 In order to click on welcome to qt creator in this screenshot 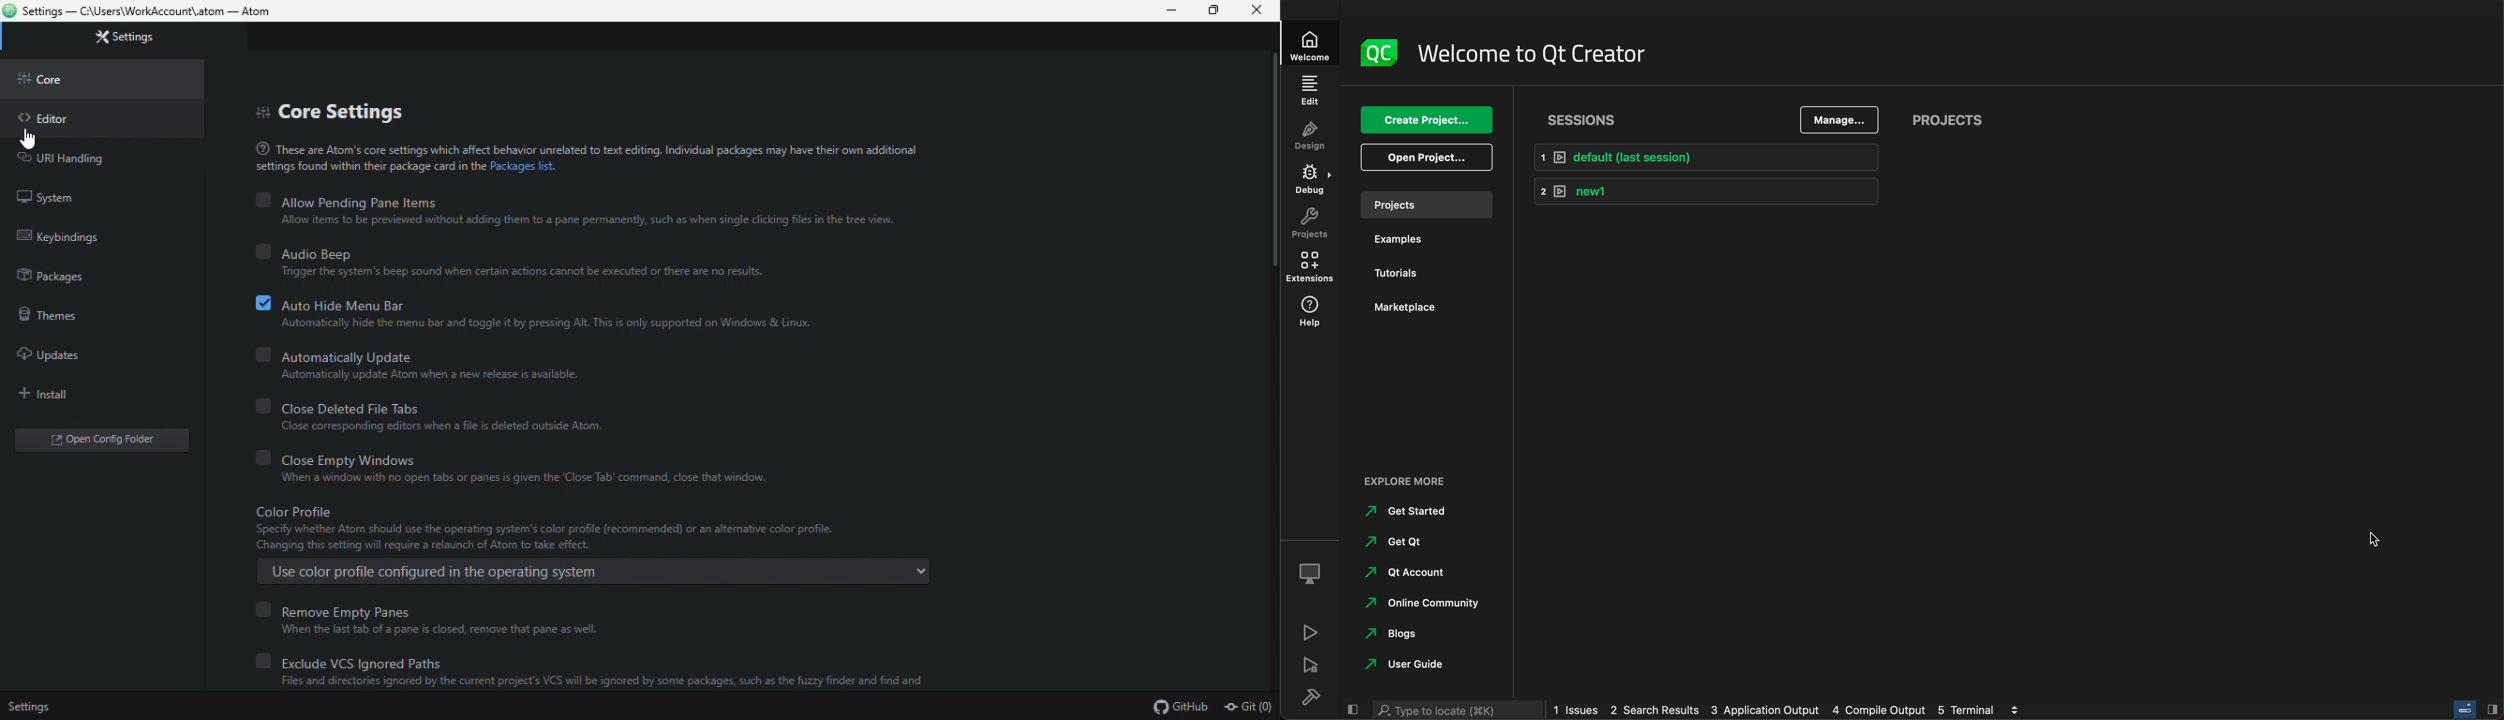, I will do `click(1529, 51)`.